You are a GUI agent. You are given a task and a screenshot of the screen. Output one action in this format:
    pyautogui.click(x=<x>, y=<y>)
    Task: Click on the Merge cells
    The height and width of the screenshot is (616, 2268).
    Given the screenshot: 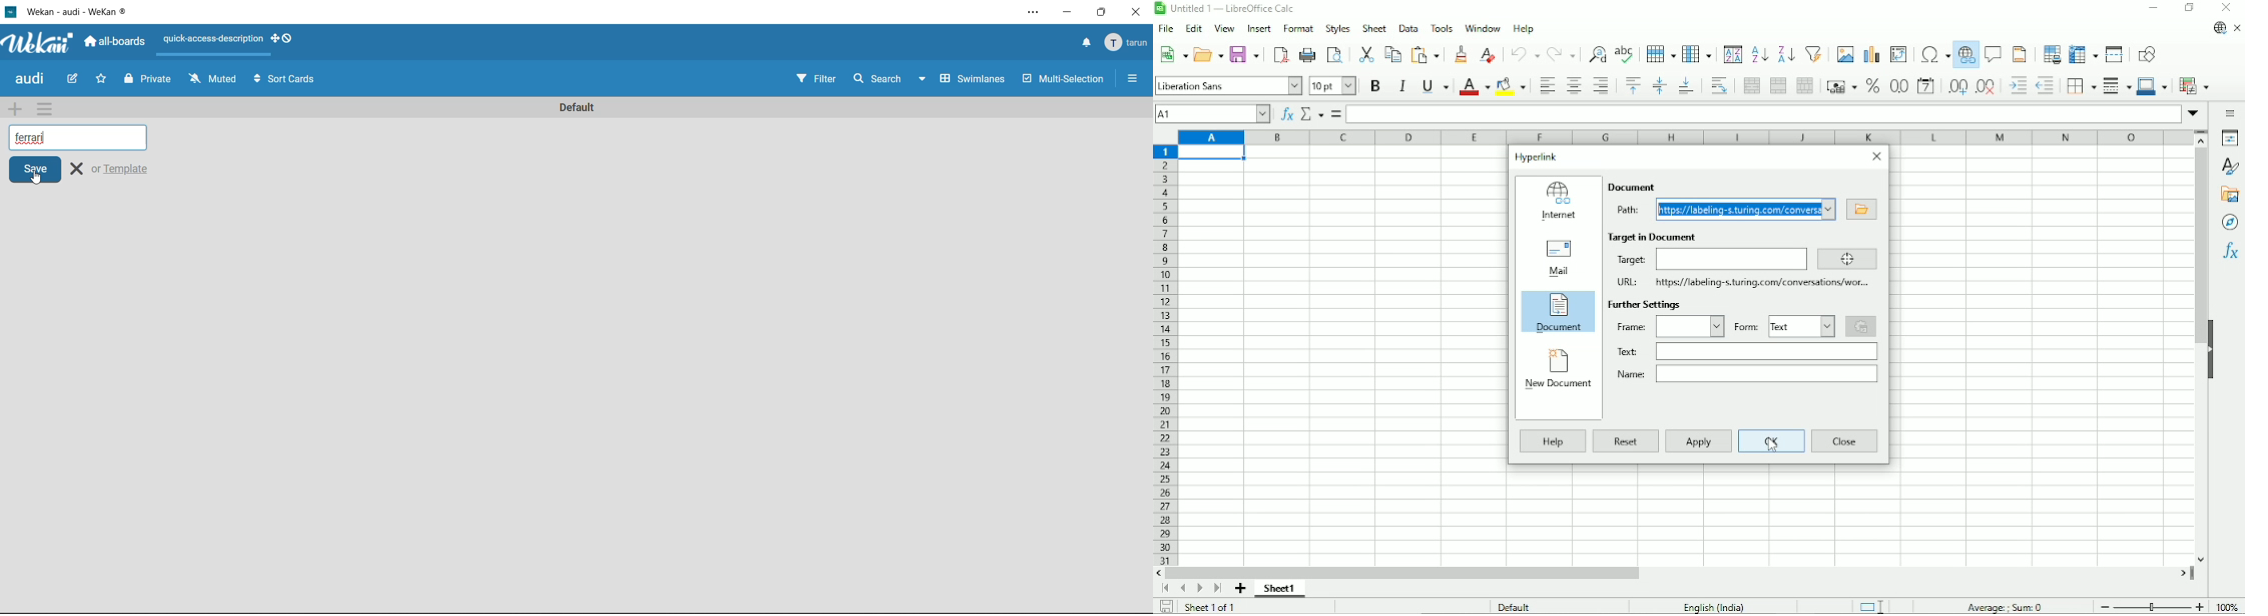 What is the action you would take?
    pyautogui.click(x=1779, y=86)
    